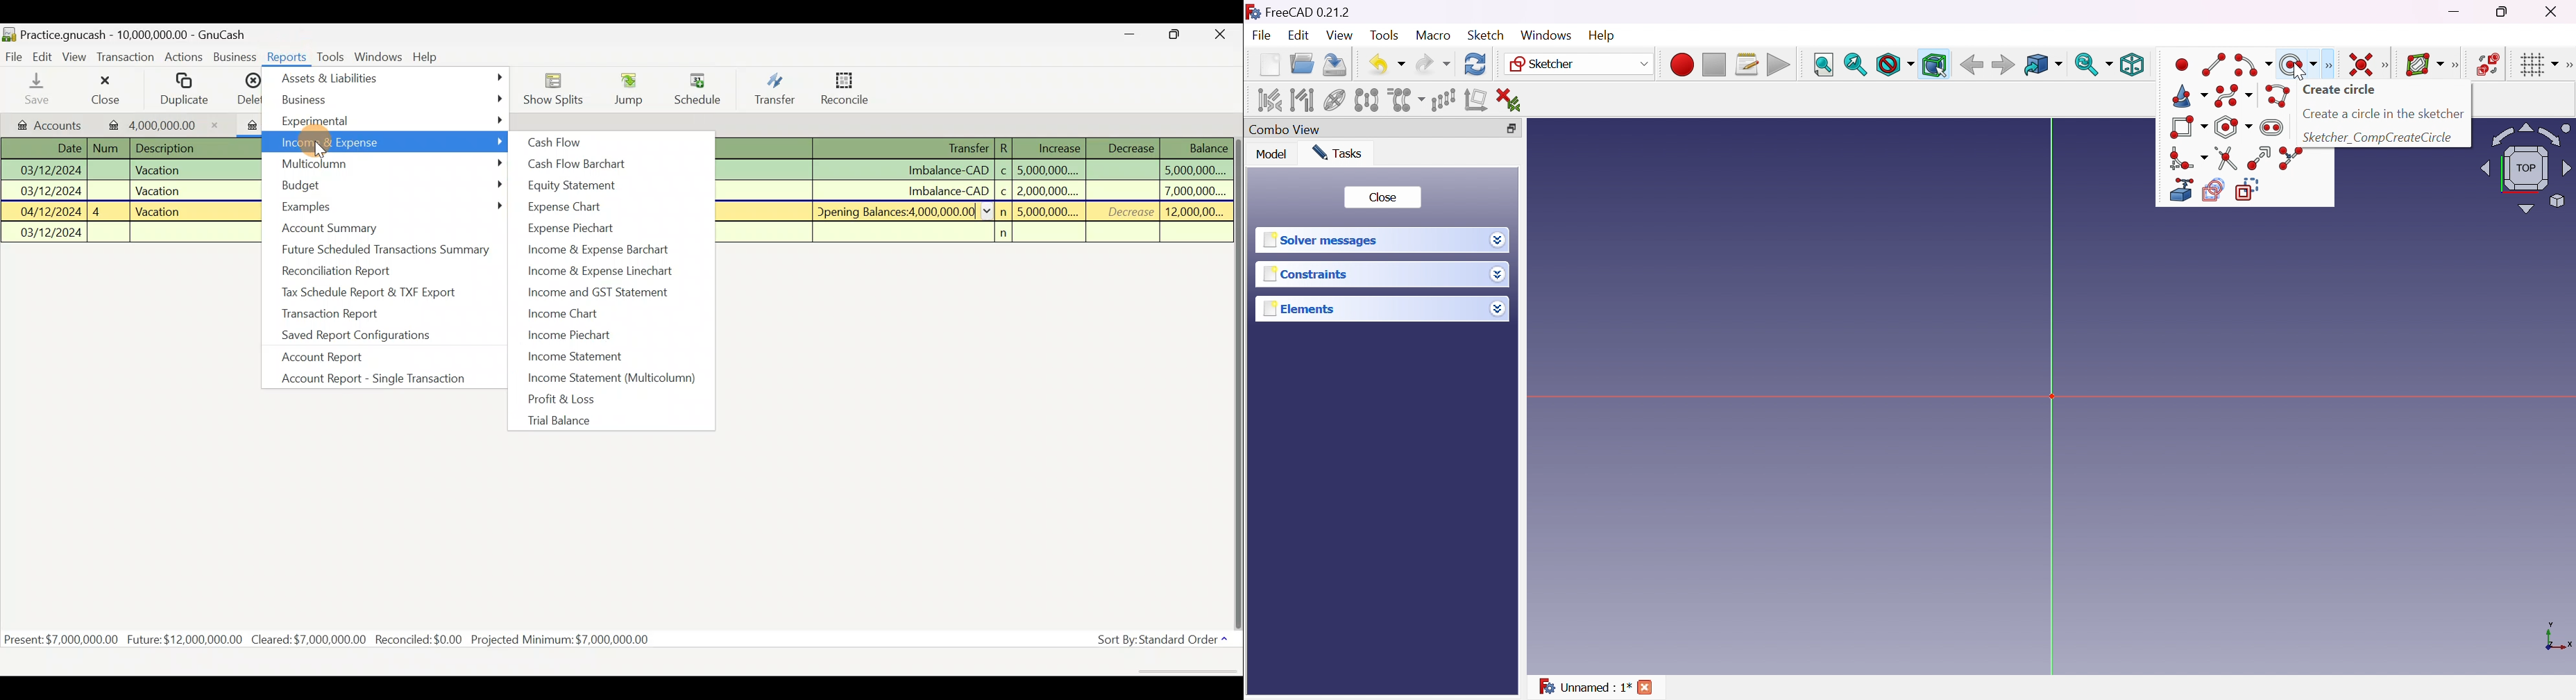  Describe the element at coordinates (1366, 101) in the screenshot. I see `Symmetry` at that location.